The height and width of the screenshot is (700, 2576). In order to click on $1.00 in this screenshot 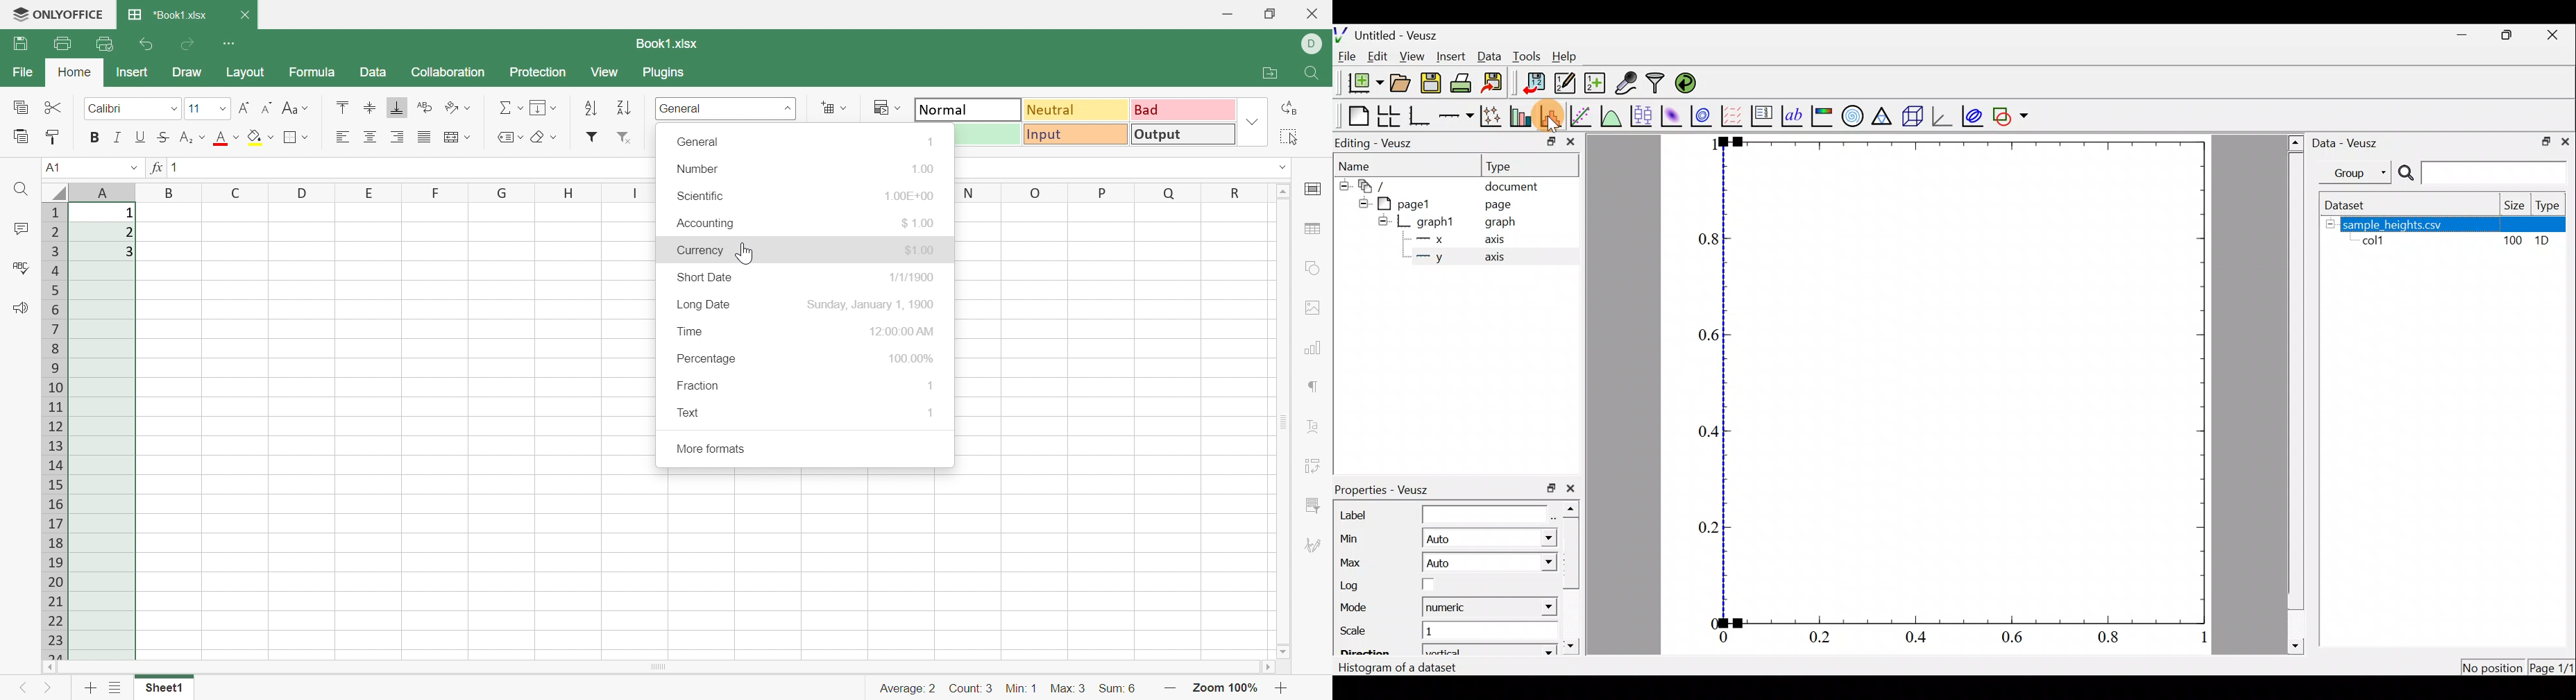, I will do `click(922, 249)`.